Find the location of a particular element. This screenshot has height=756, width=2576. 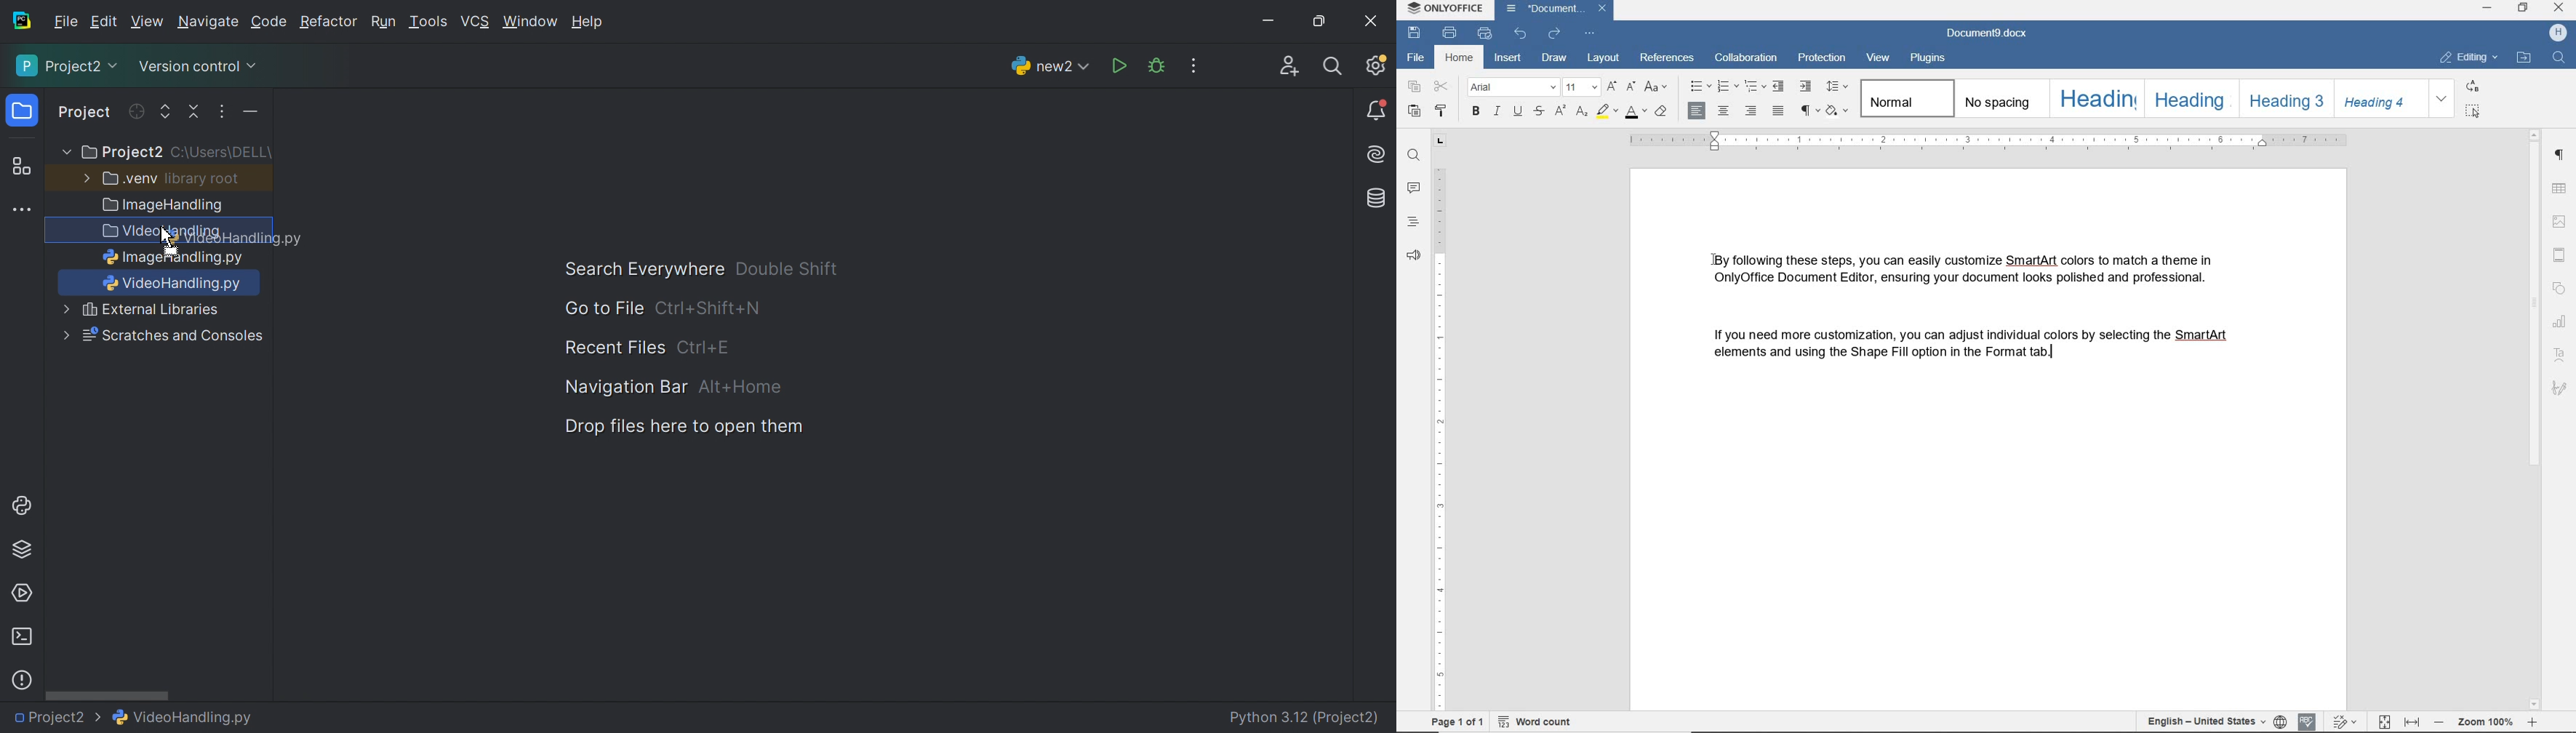

strikethrough is located at coordinates (1538, 112).